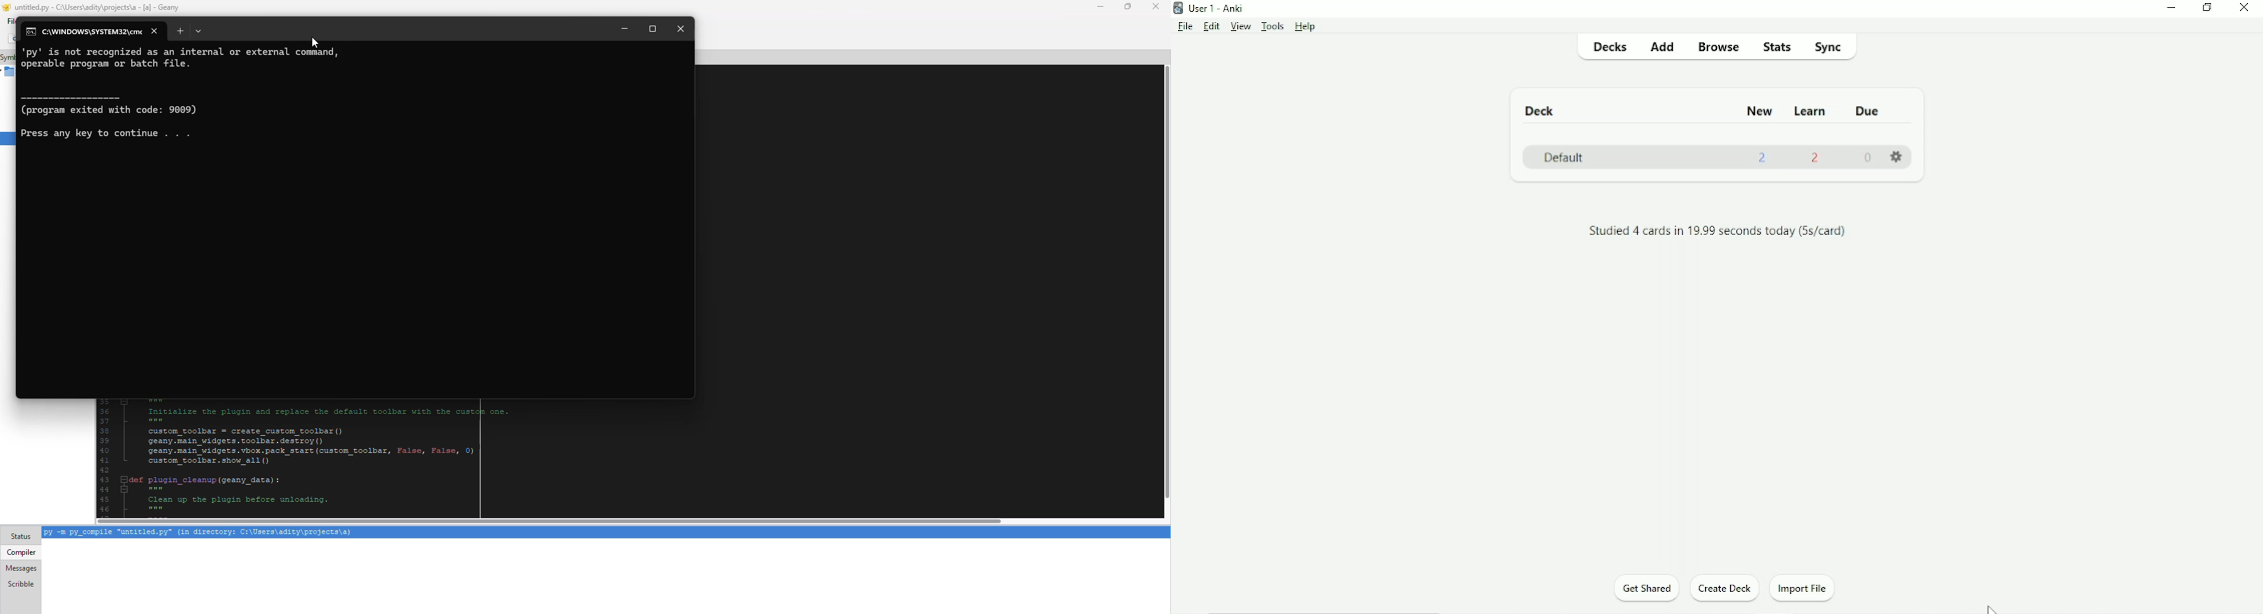 The image size is (2268, 616). What do you see at coordinates (1763, 157) in the screenshot?
I see `2` at bounding box center [1763, 157].